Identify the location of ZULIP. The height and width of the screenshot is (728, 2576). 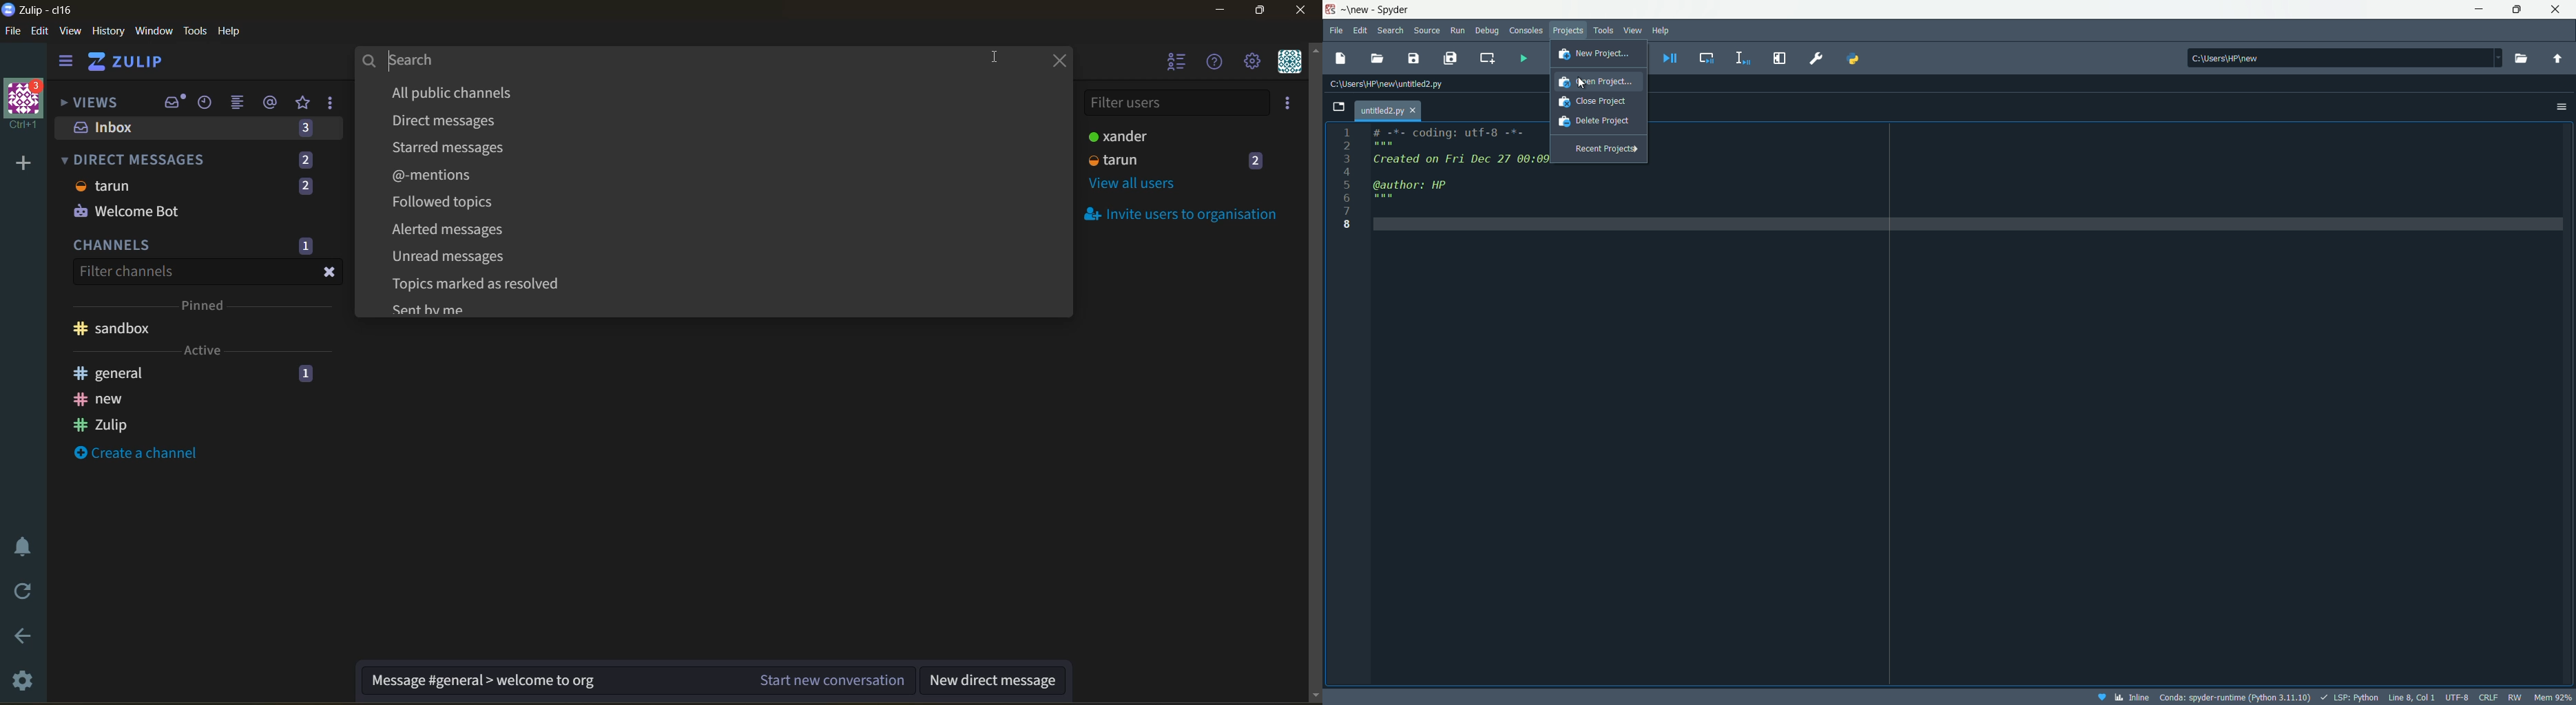
(127, 61).